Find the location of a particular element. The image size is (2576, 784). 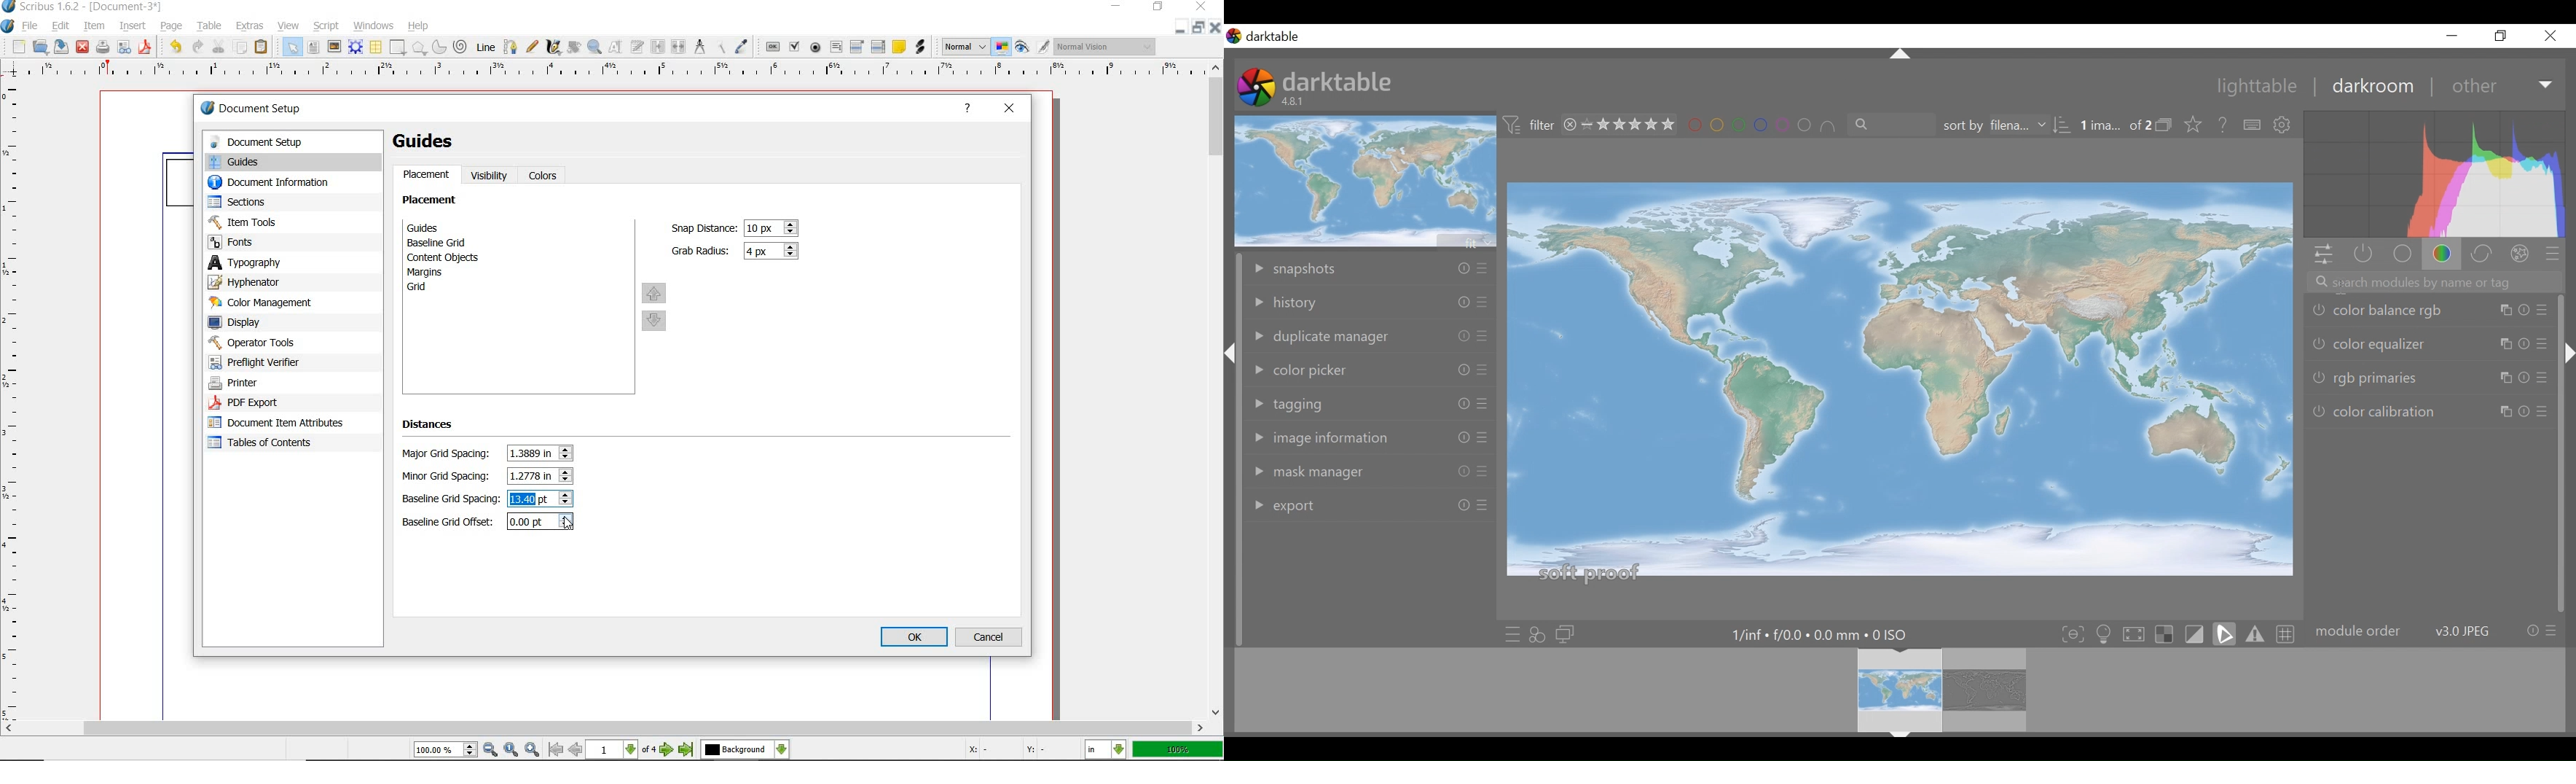

document setup is located at coordinates (291, 142).